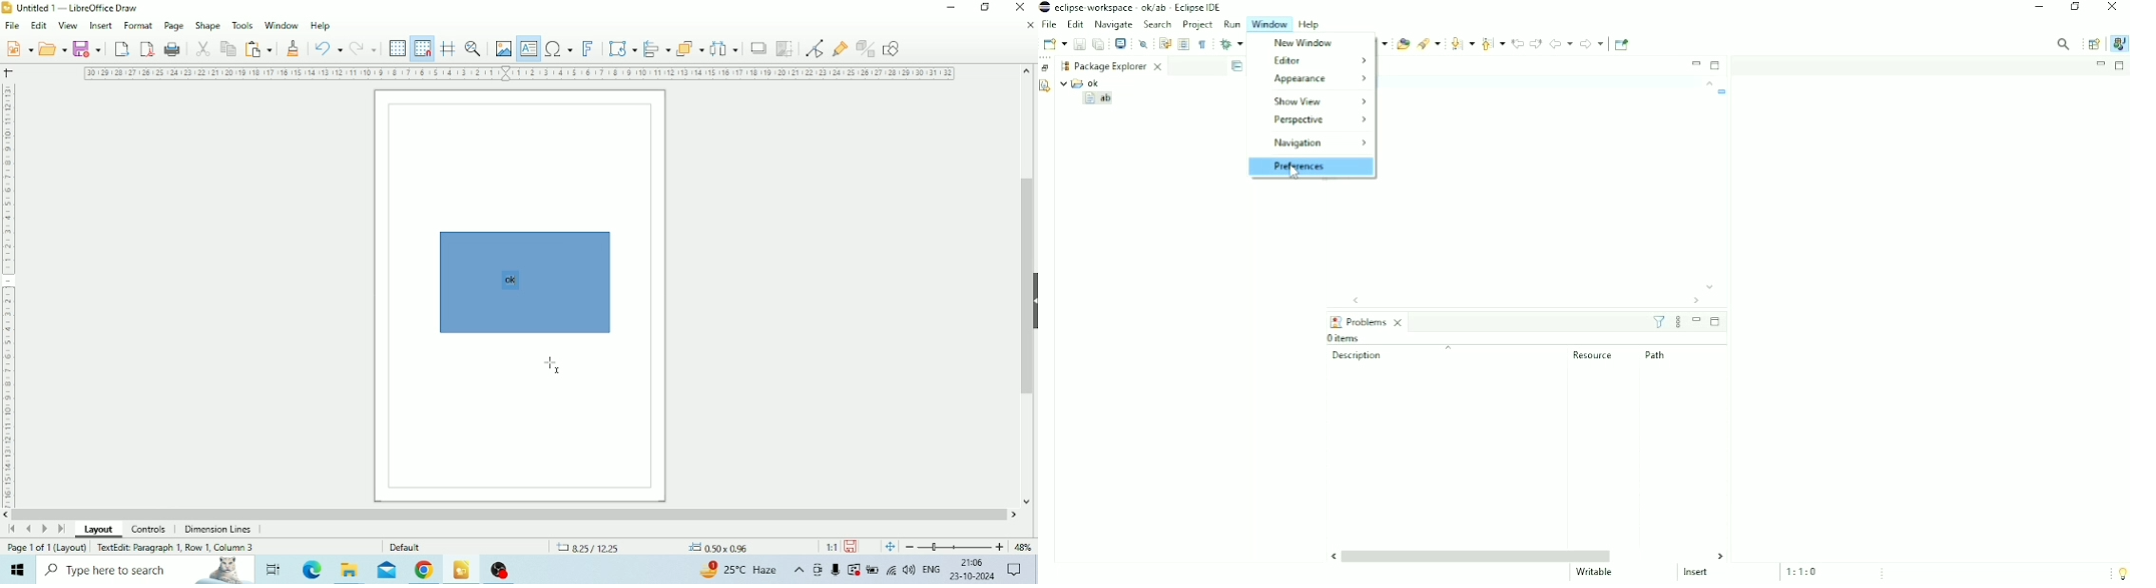 Image resolution: width=2156 pixels, height=588 pixels. I want to click on Insert Special Characters, so click(559, 49).